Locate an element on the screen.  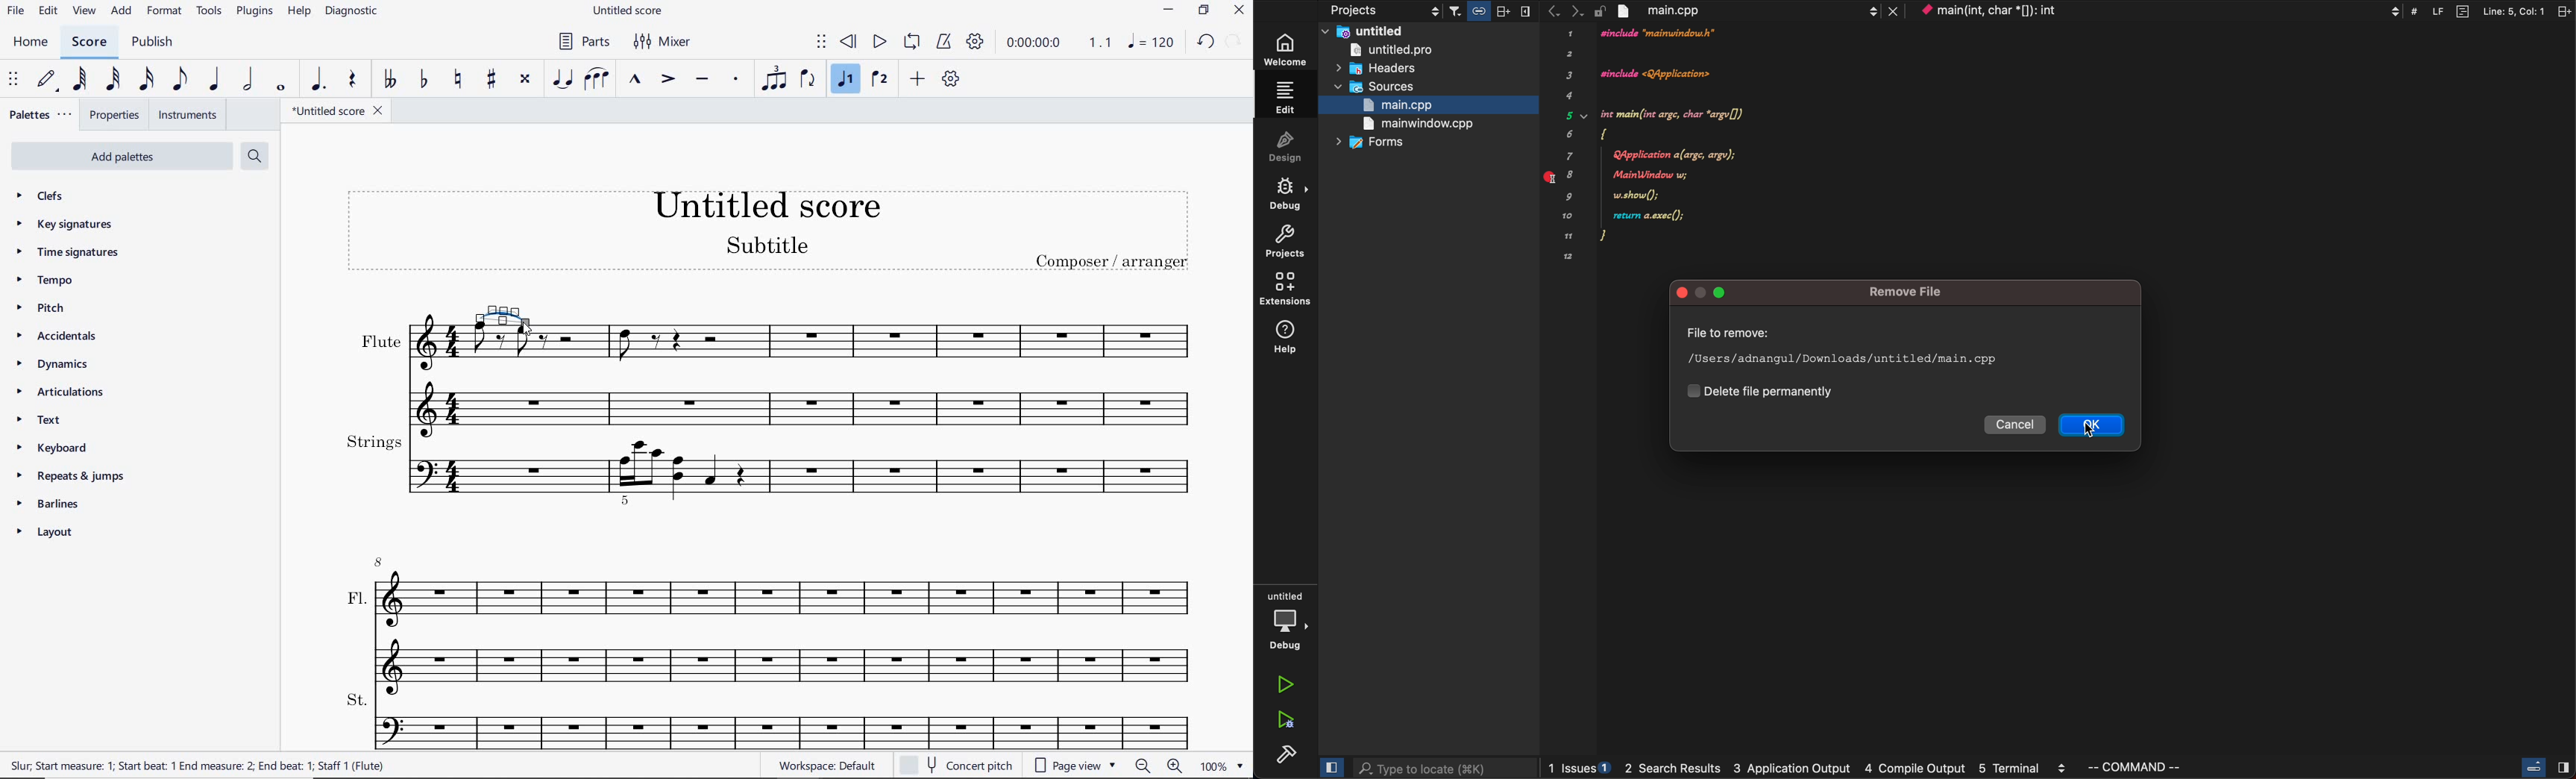
sources is located at coordinates (1376, 87).